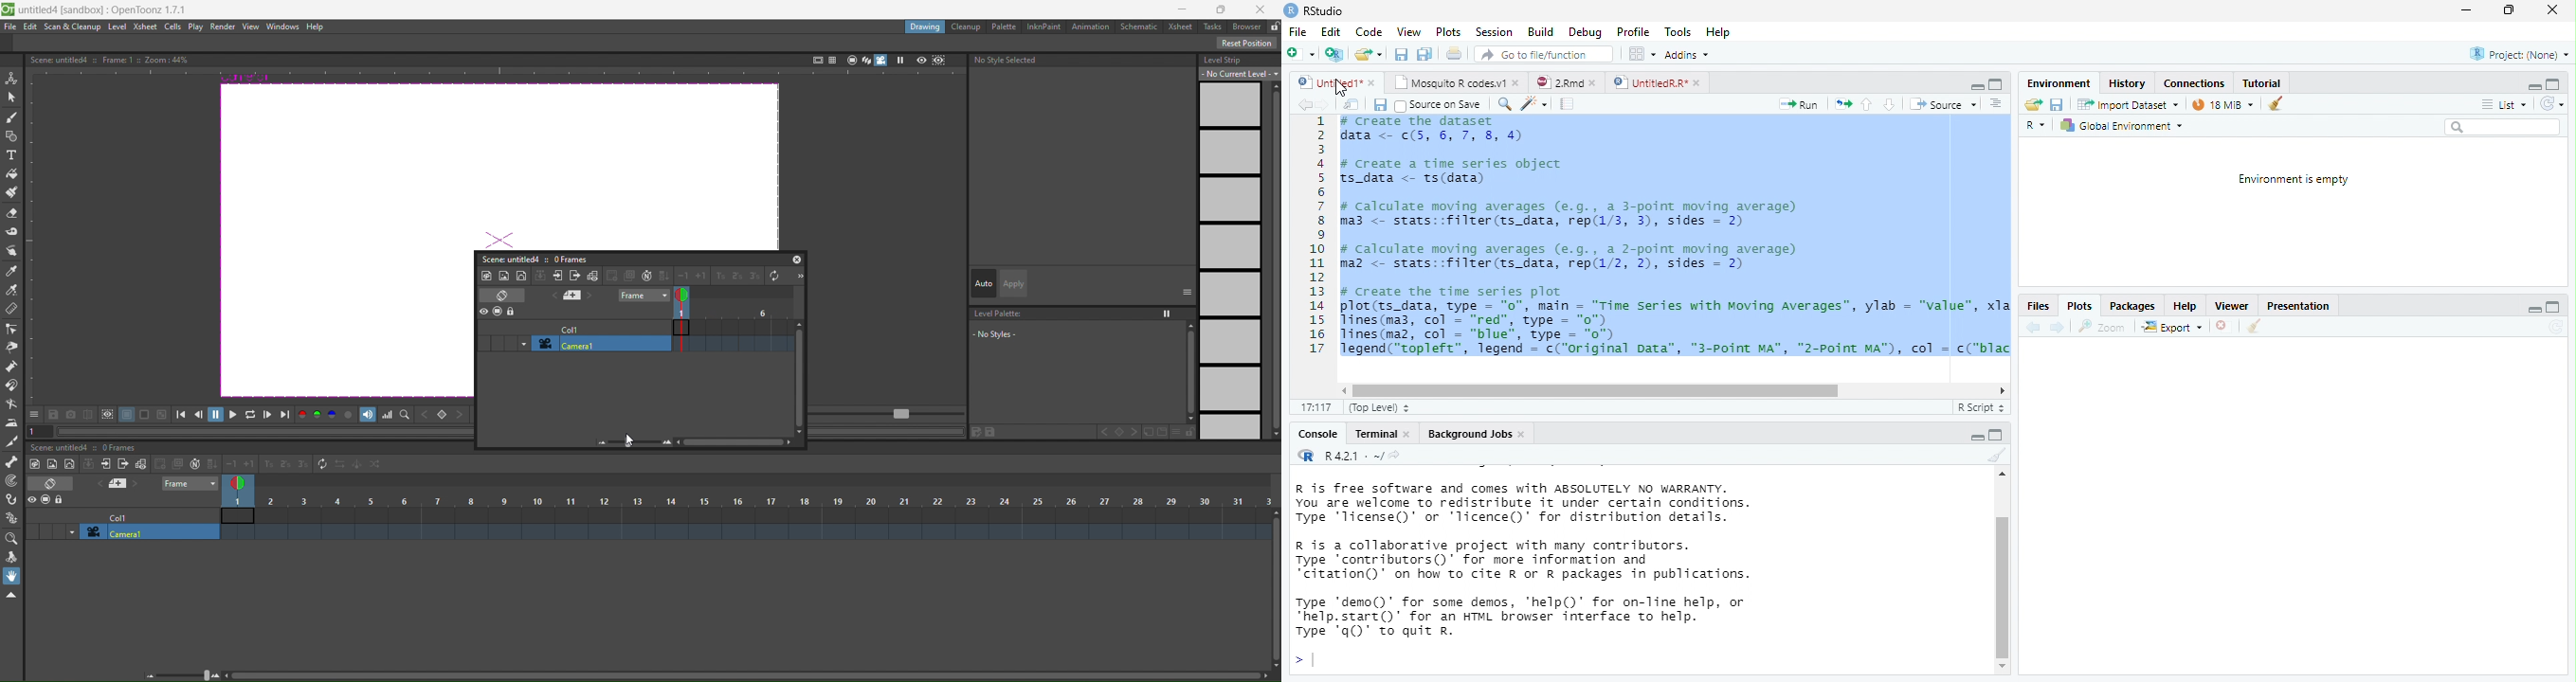 This screenshot has height=700, width=2576. Describe the element at coordinates (2033, 105) in the screenshot. I see `Load workspace` at that location.